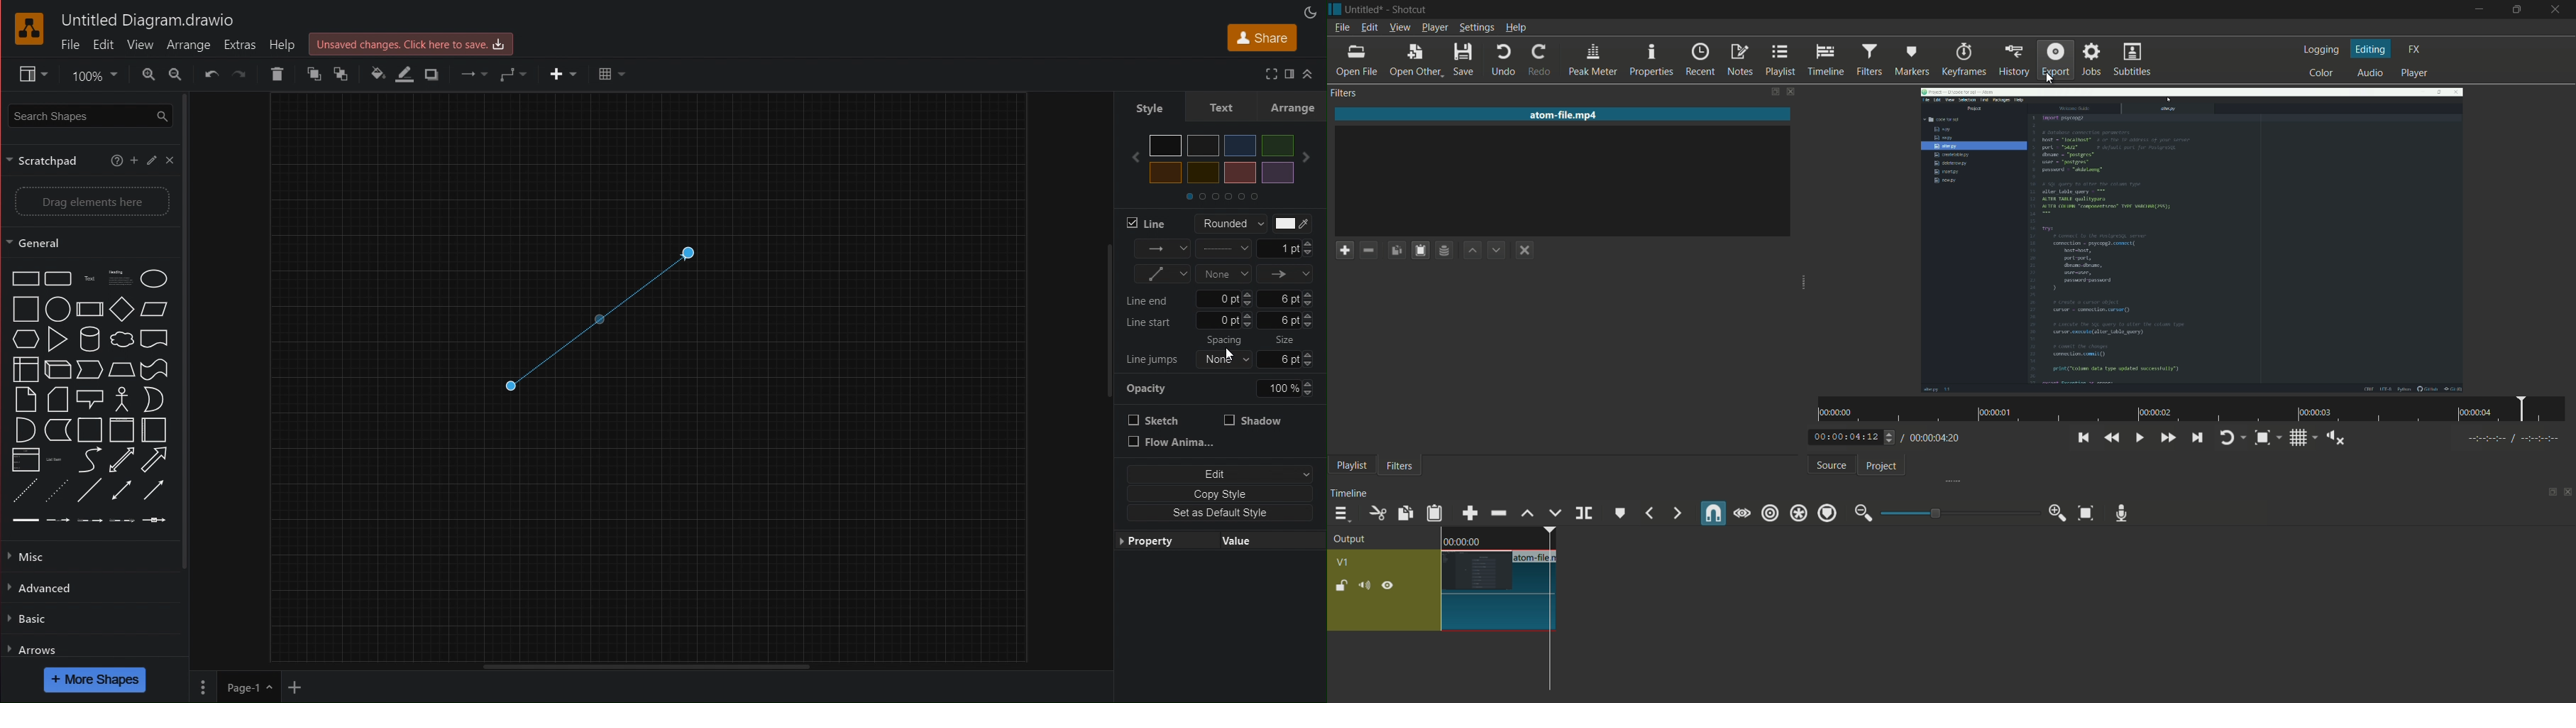  What do you see at coordinates (2370, 73) in the screenshot?
I see `audio` at bounding box center [2370, 73].